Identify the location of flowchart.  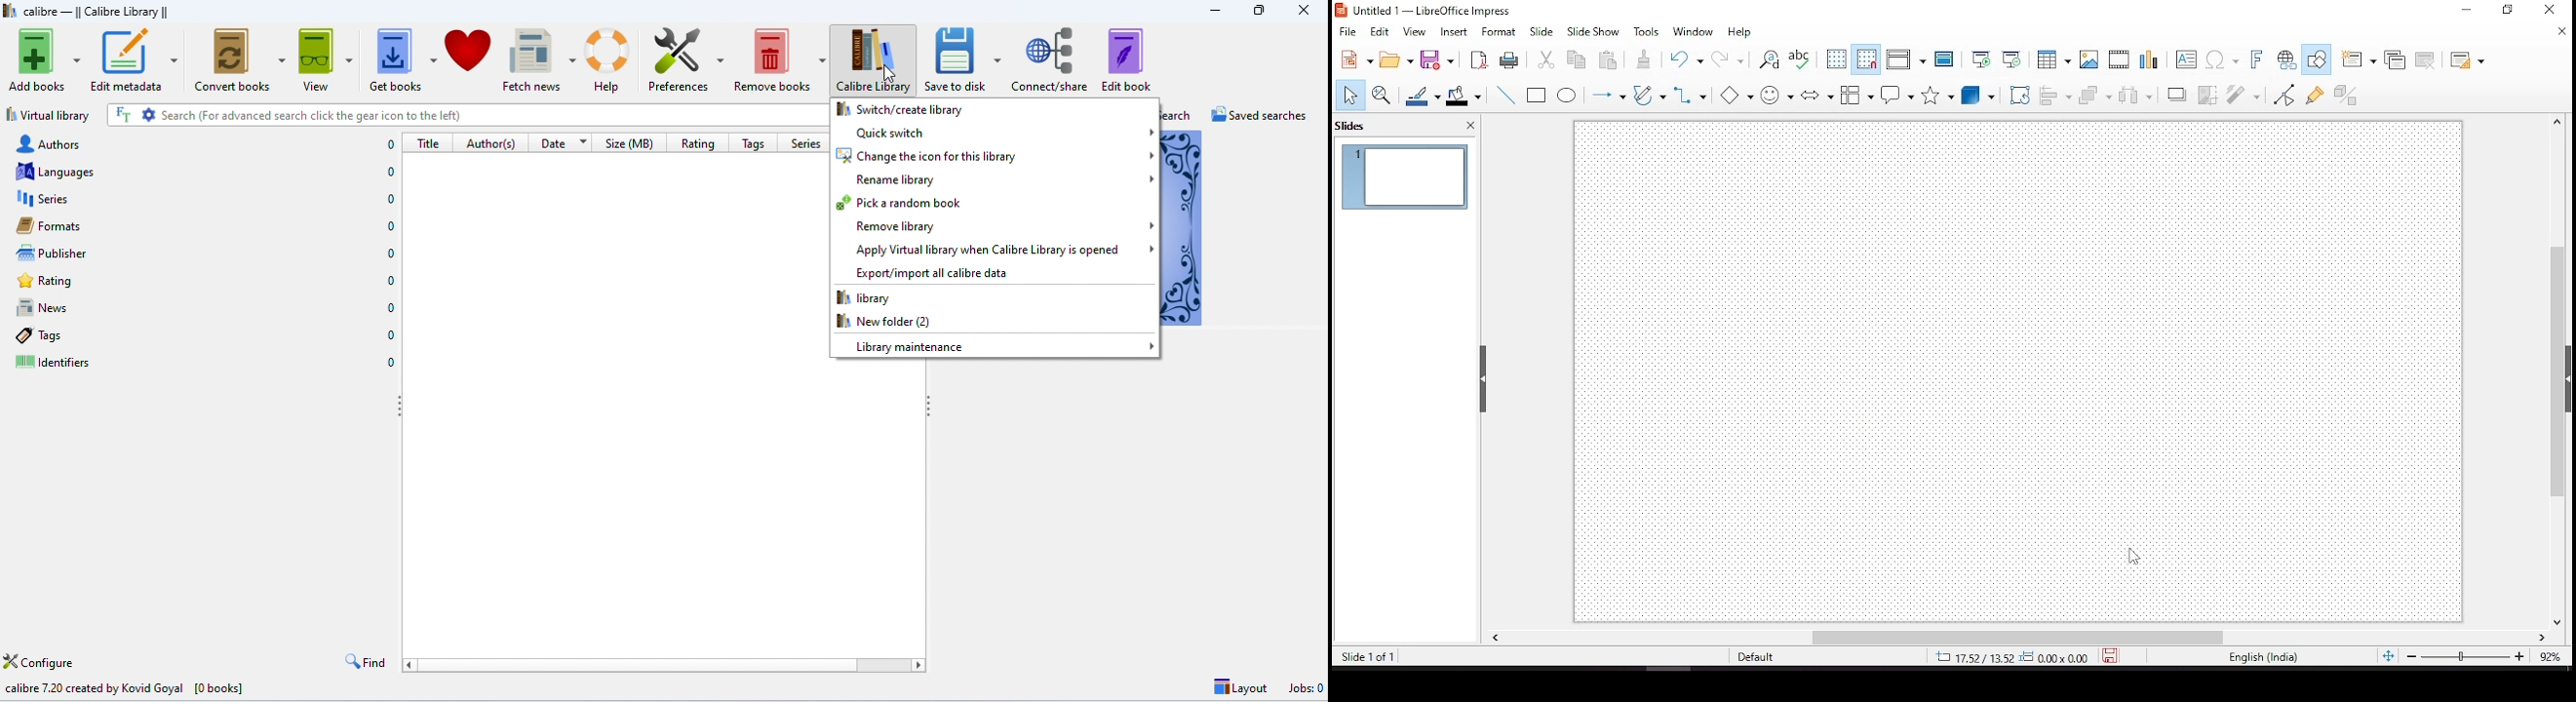
(1858, 93).